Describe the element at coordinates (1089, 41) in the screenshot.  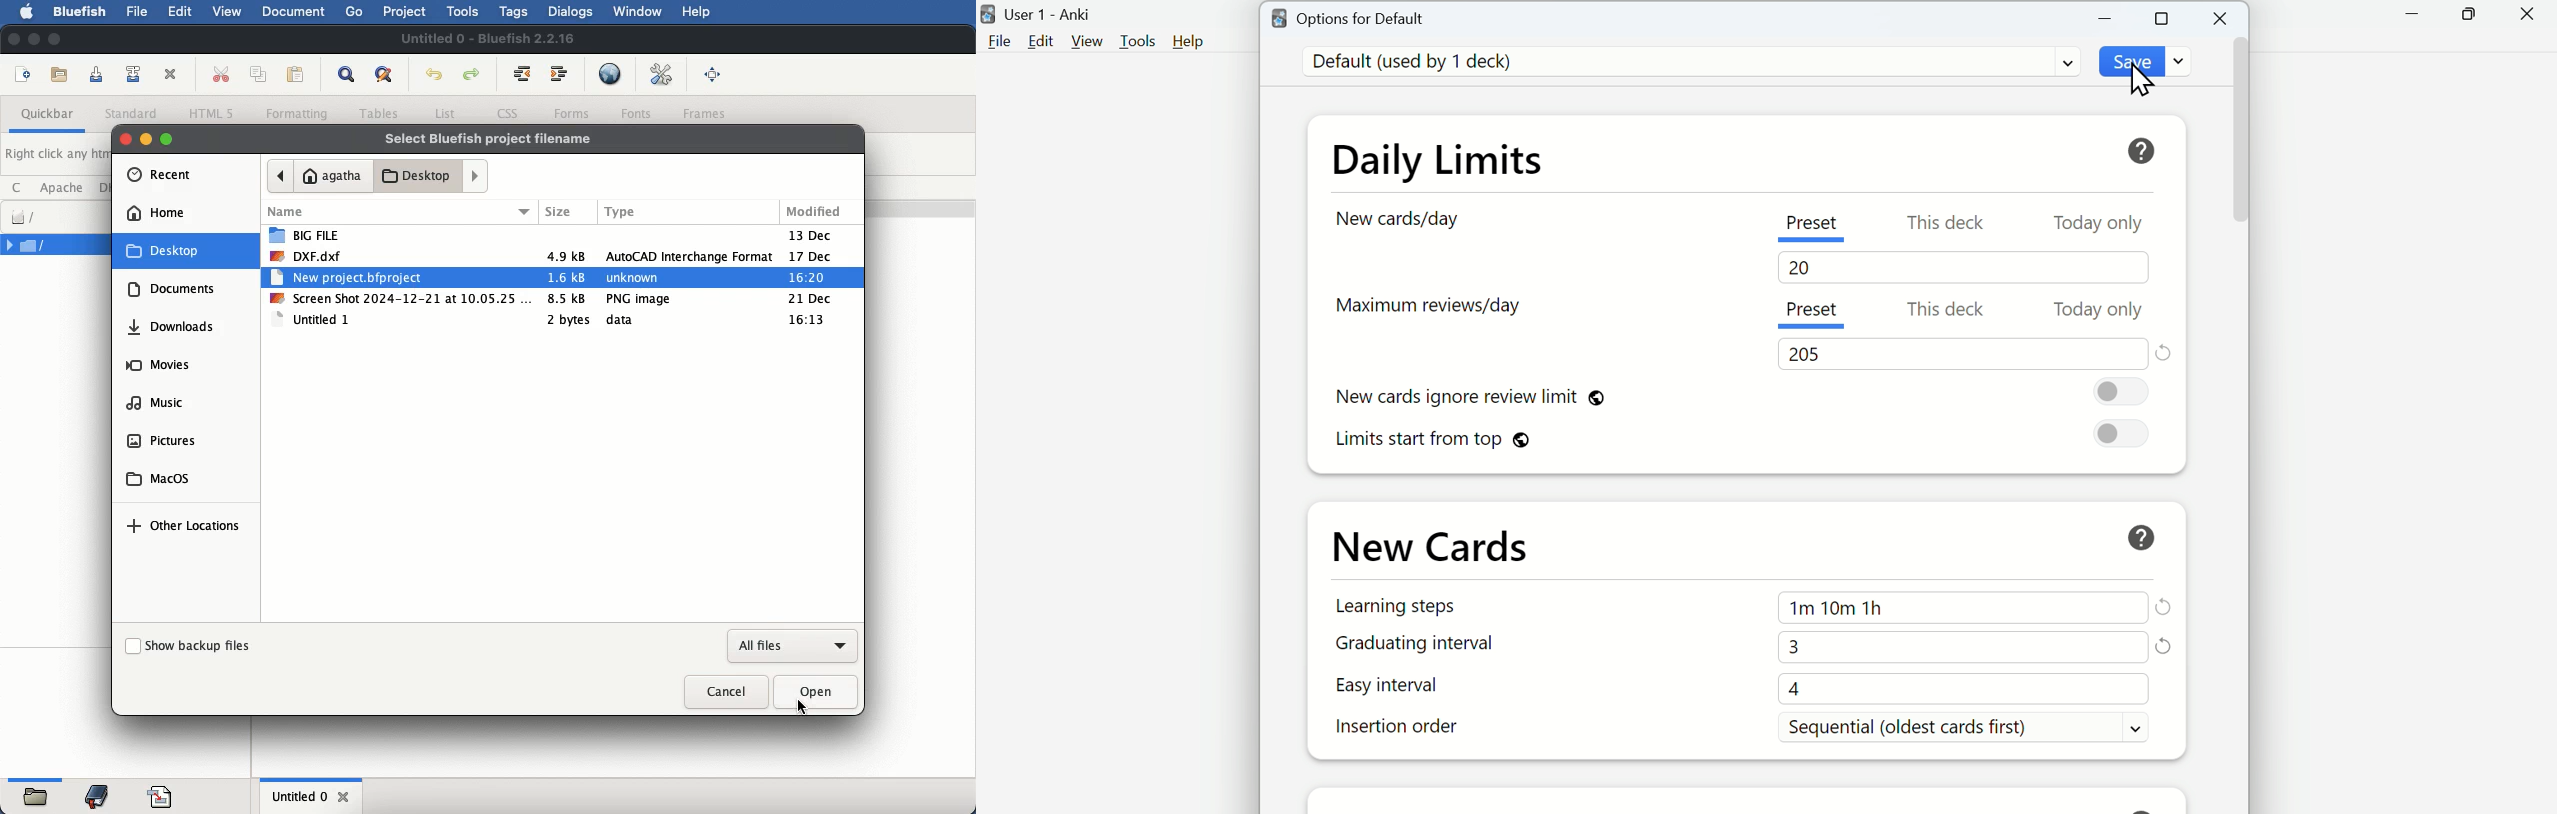
I see `View` at that location.